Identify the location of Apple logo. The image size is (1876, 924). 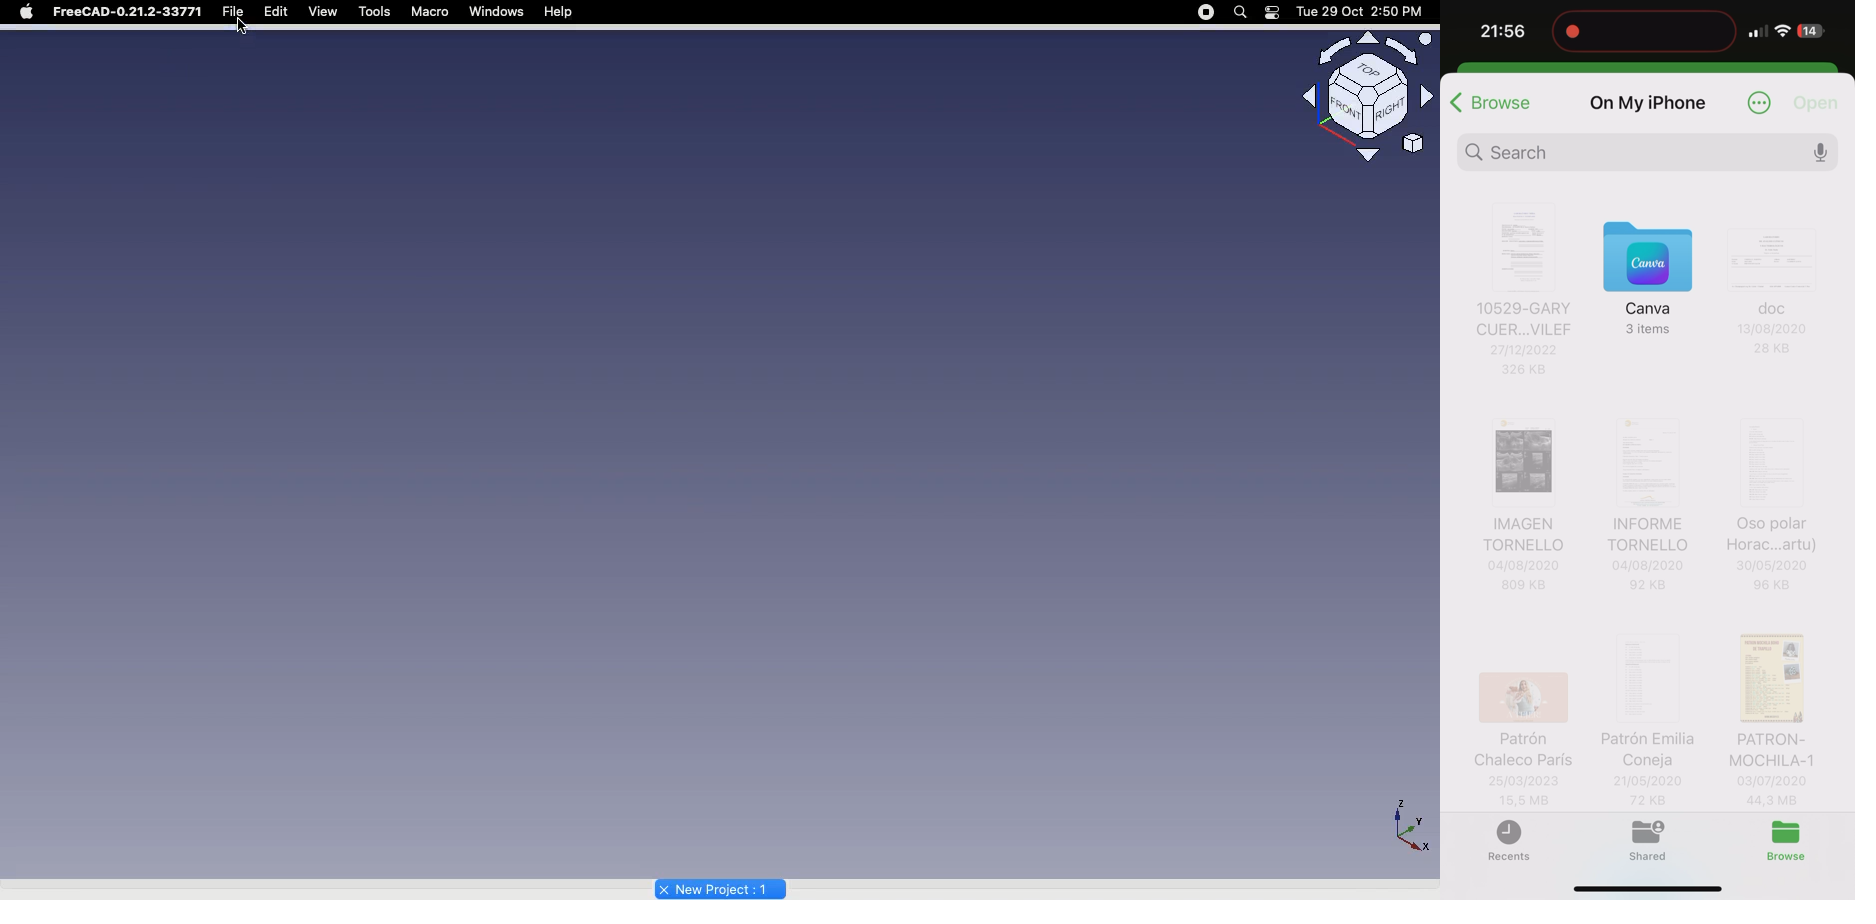
(27, 12).